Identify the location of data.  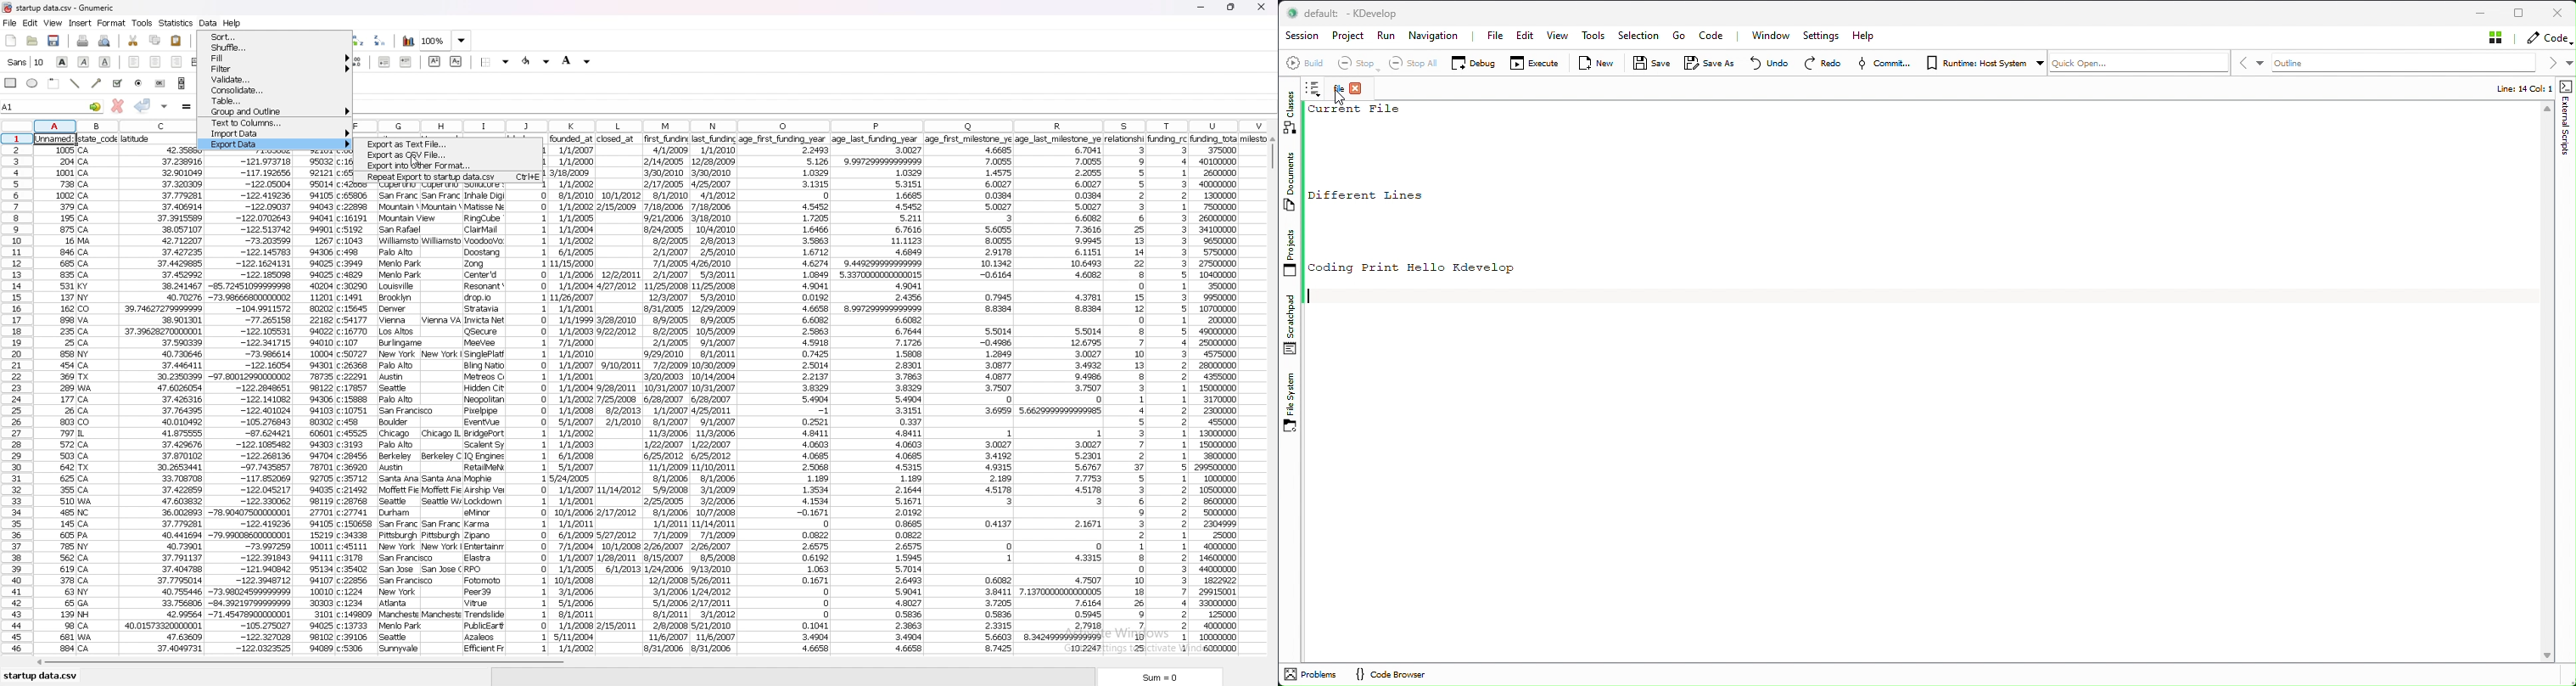
(250, 404).